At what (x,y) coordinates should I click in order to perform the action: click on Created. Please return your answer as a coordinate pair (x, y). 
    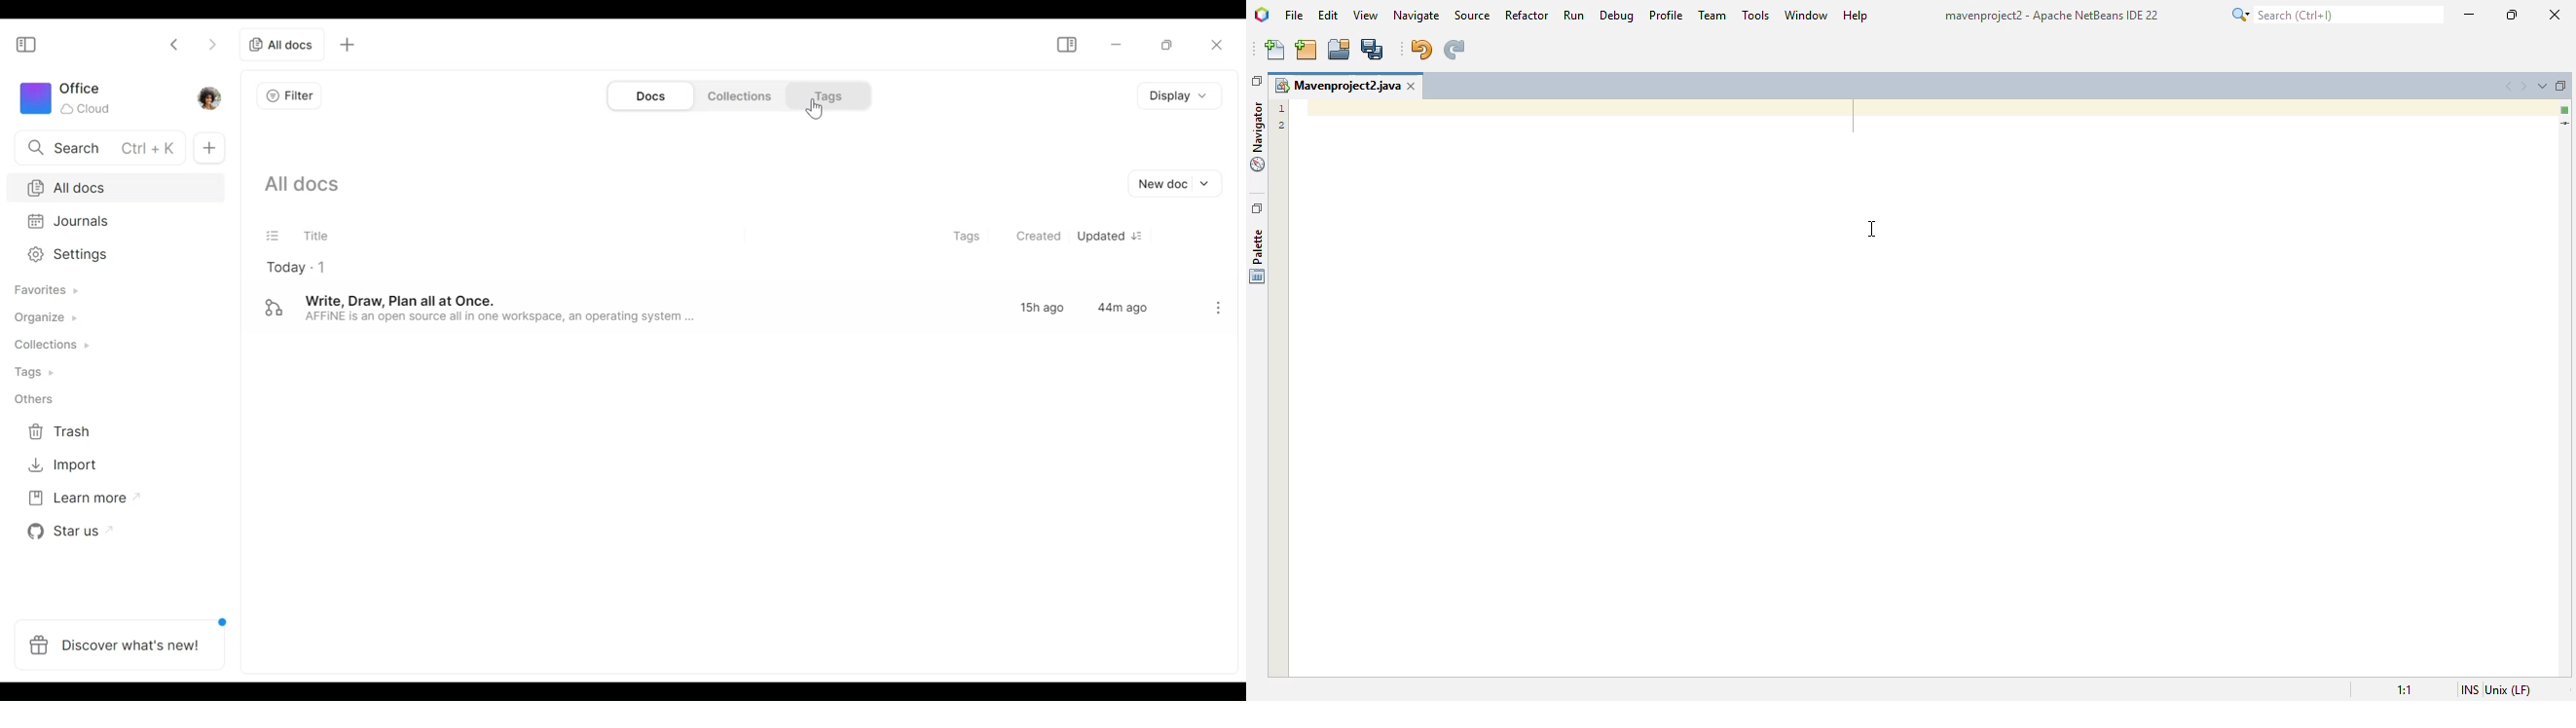
    Looking at the image, I should click on (1035, 236).